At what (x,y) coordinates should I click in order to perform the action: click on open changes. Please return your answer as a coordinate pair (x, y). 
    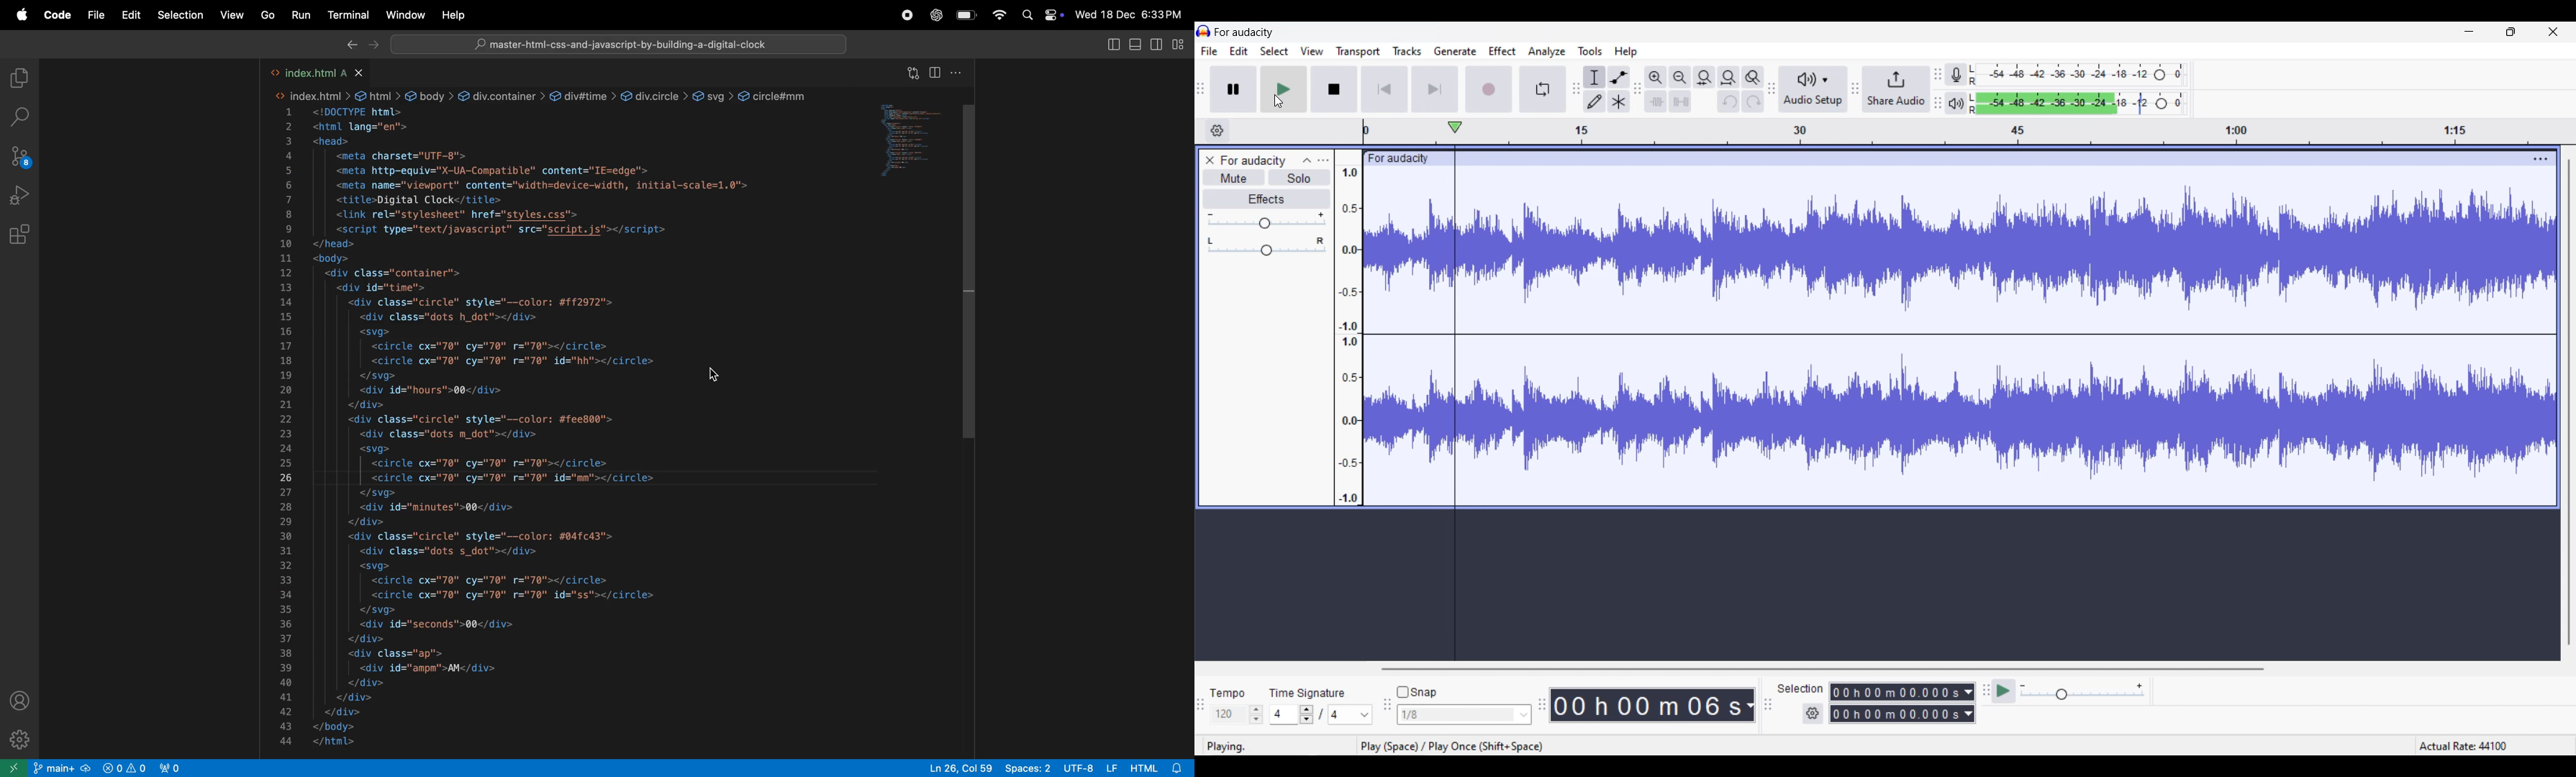
    Looking at the image, I should click on (912, 73).